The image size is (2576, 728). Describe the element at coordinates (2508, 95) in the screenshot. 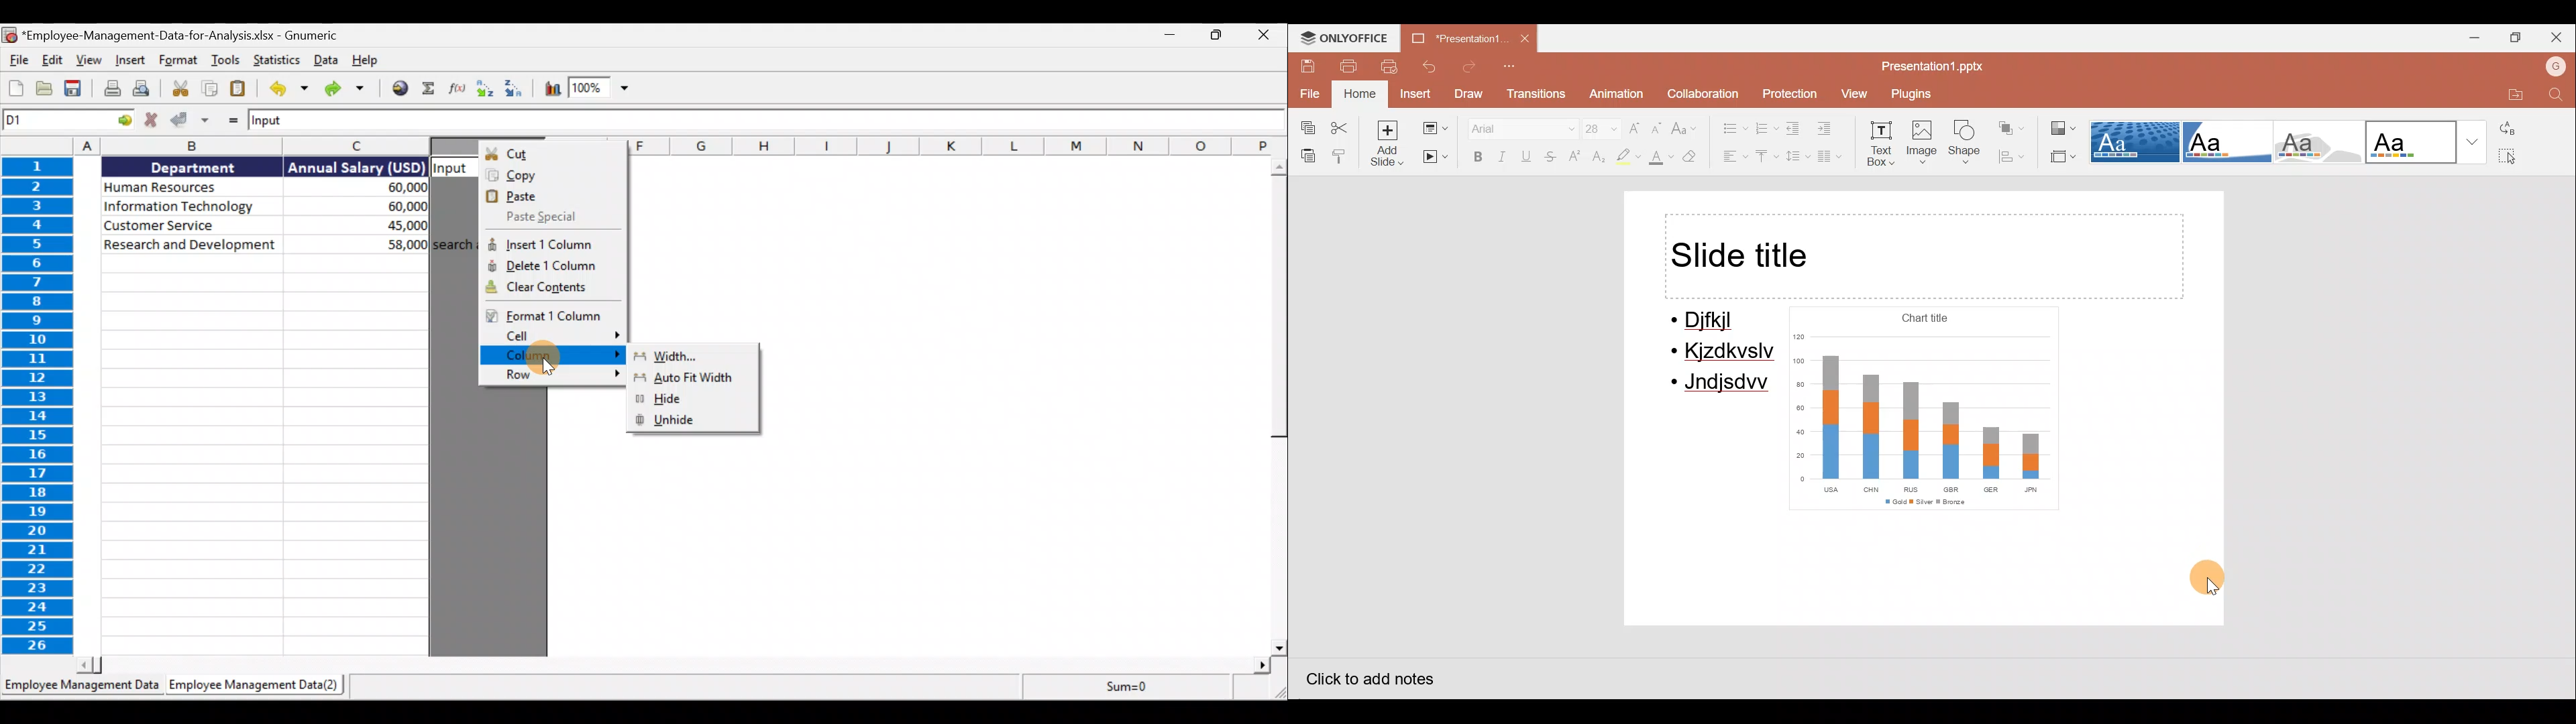

I see `Open file location` at that location.